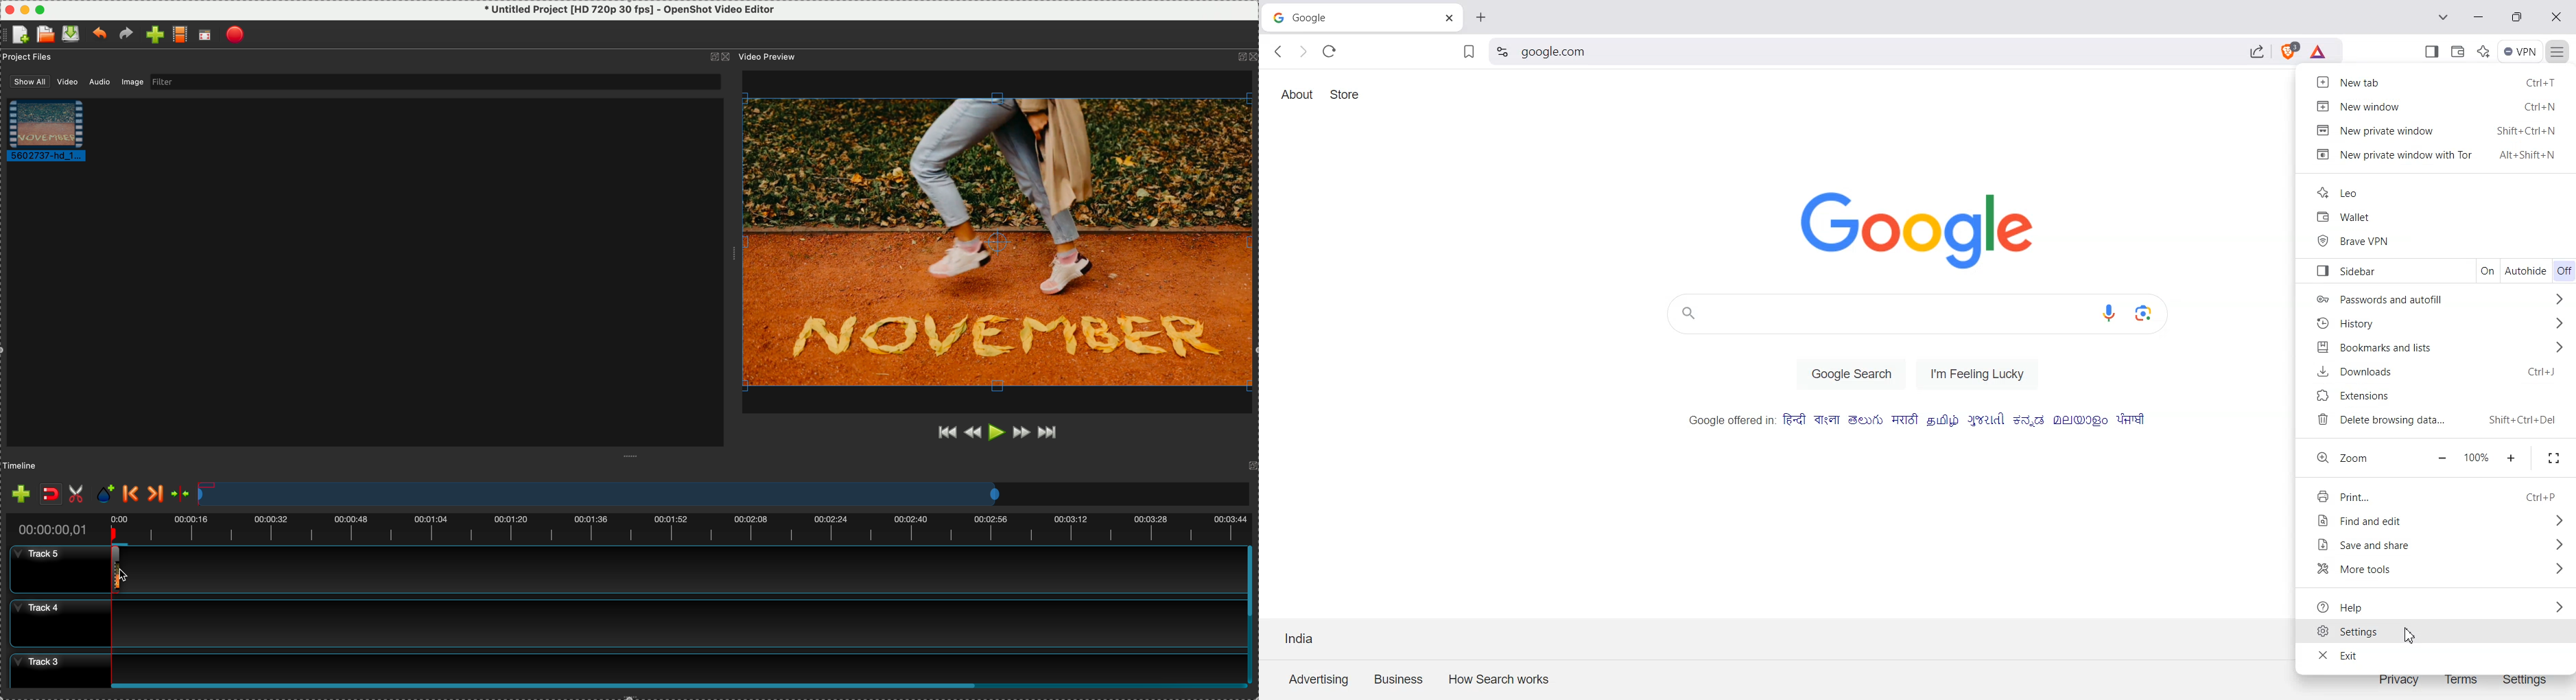  Describe the element at coordinates (182, 494) in the screenshot. I see `center the timeline on the playhead` at that location.